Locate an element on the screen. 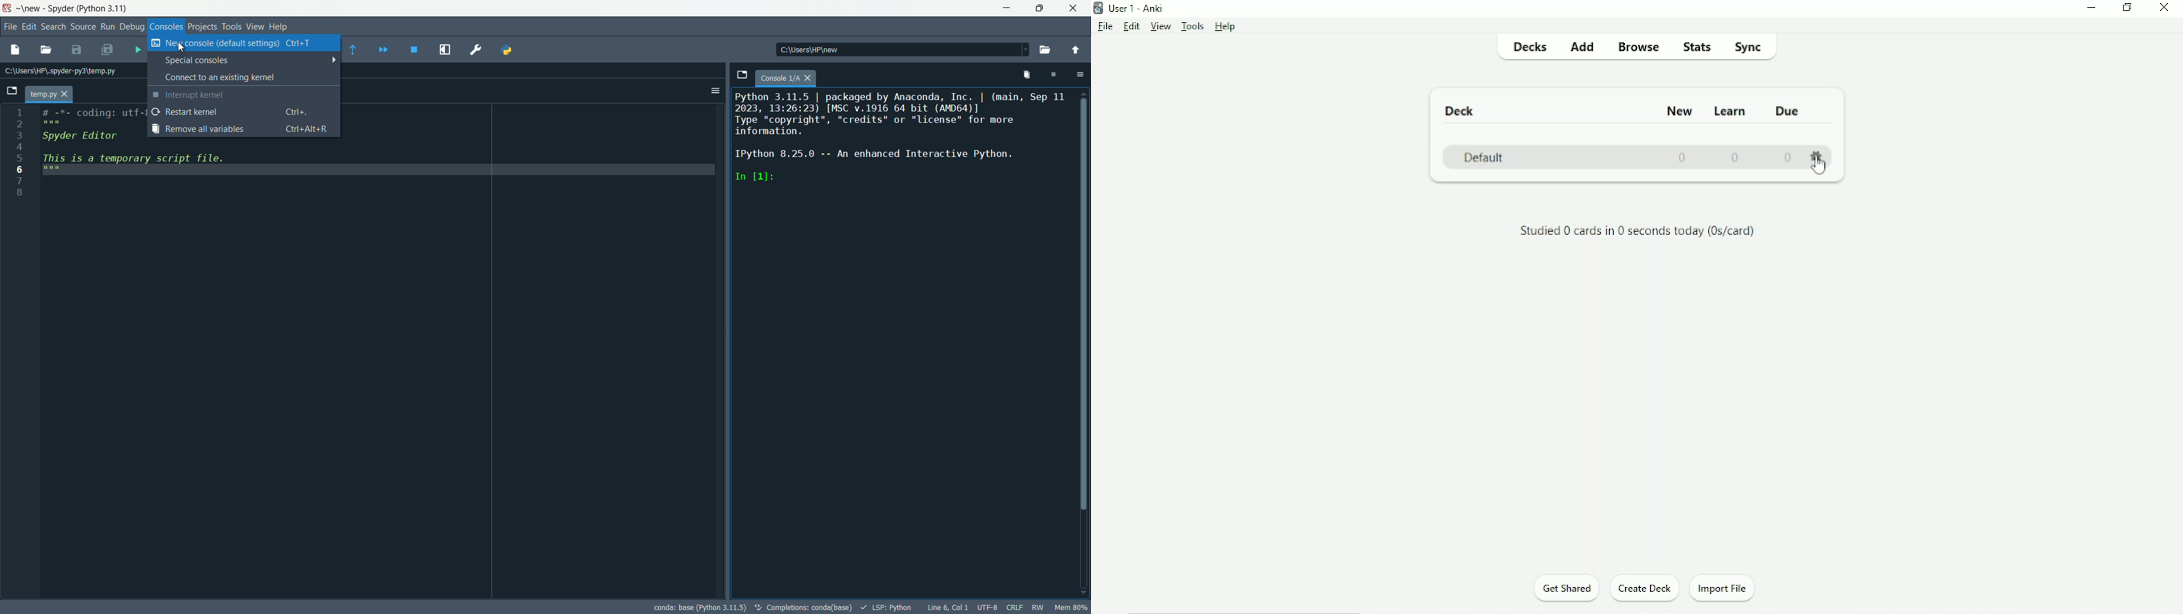 The width and height of the screenshot is (2184, 616). PYTHONPATH manager is located at coordinates (504, 48).